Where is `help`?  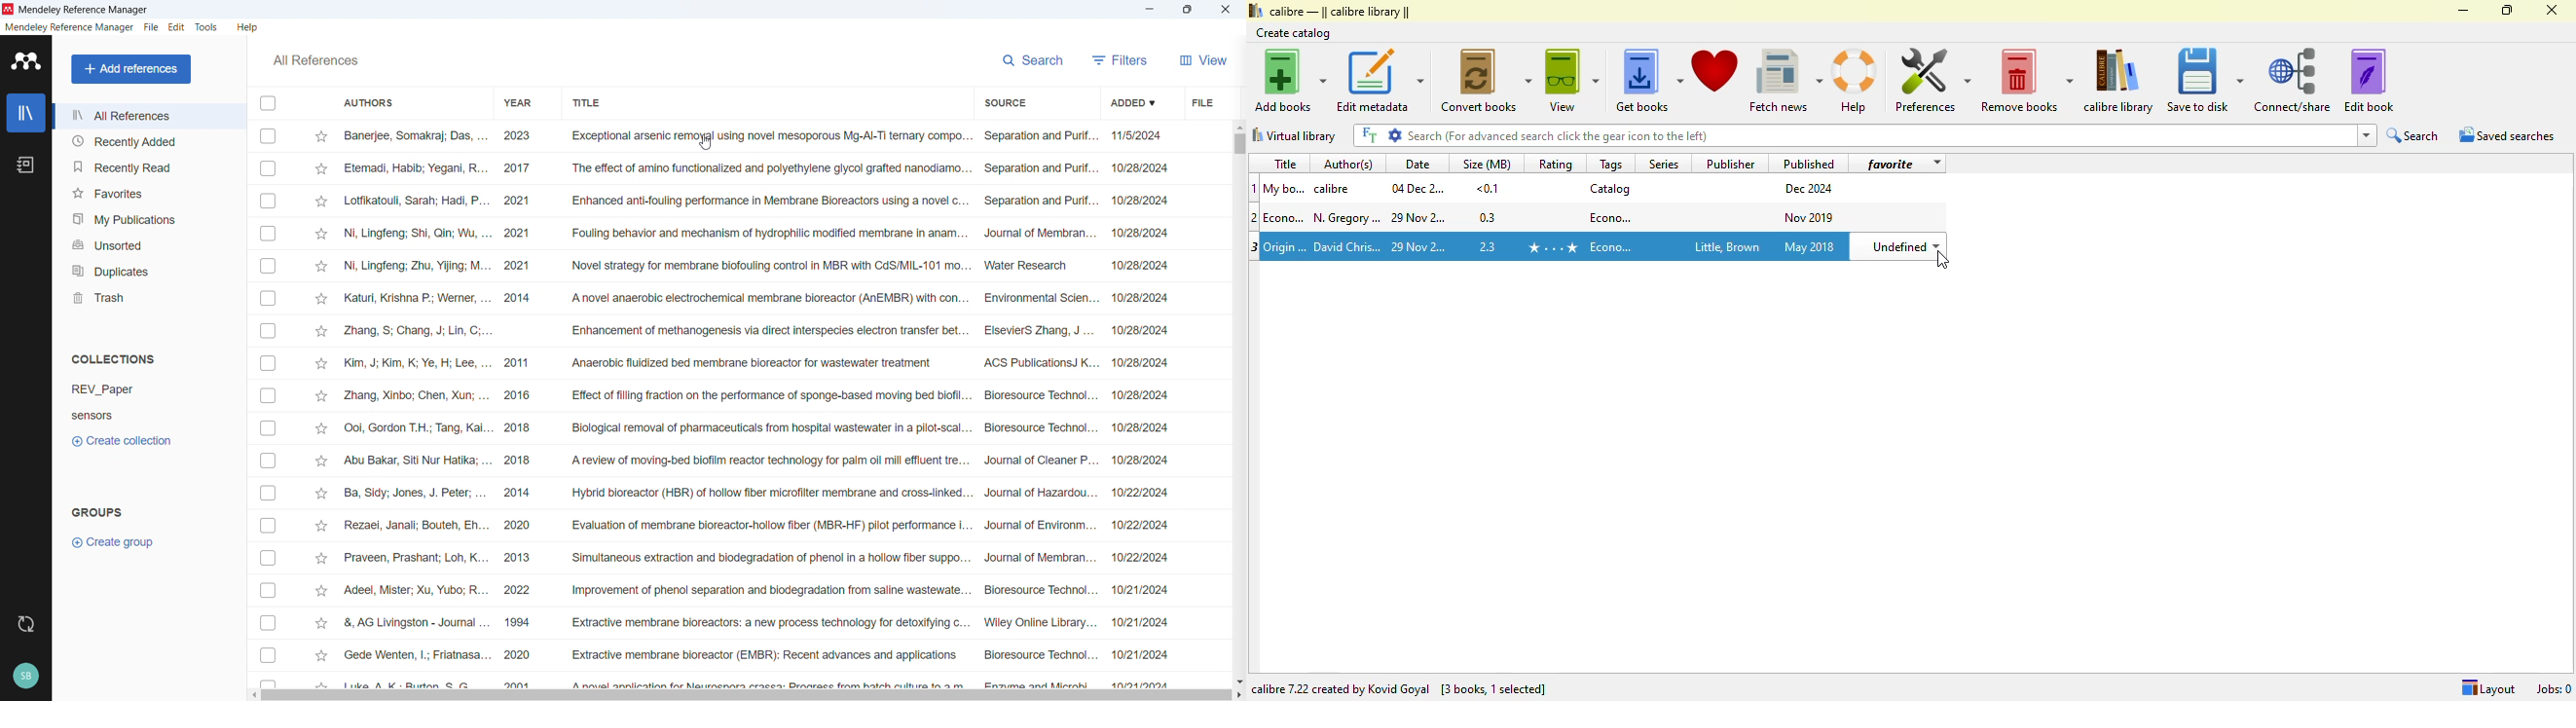
help is located at coordinates (1855, 82).